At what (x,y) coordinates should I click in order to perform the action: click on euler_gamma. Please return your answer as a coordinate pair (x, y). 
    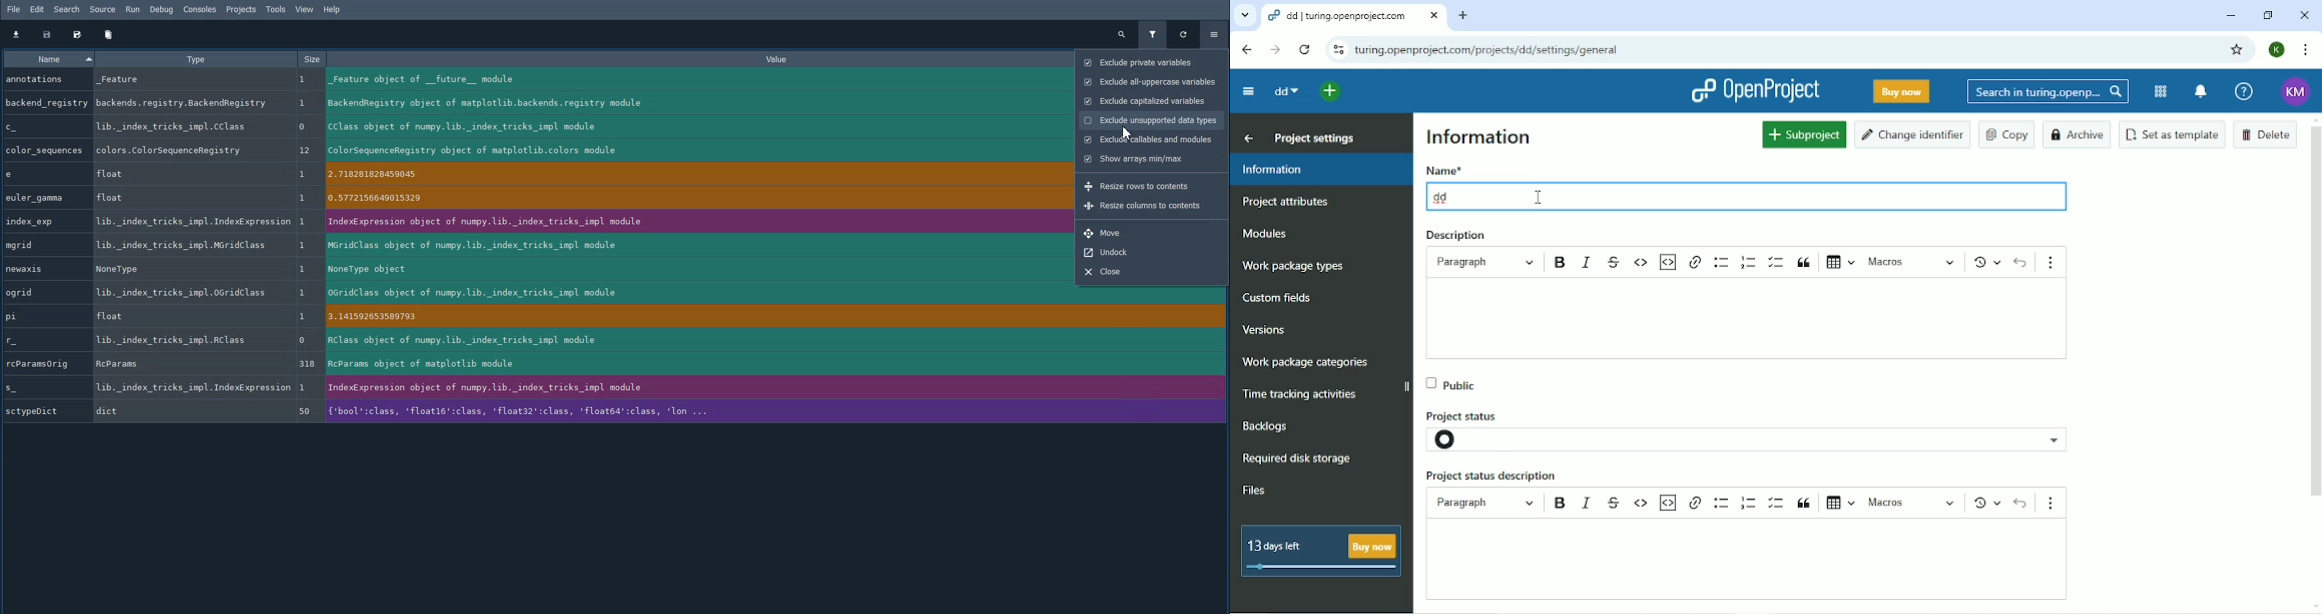
    Looking at the image, I should click on (42, 197).